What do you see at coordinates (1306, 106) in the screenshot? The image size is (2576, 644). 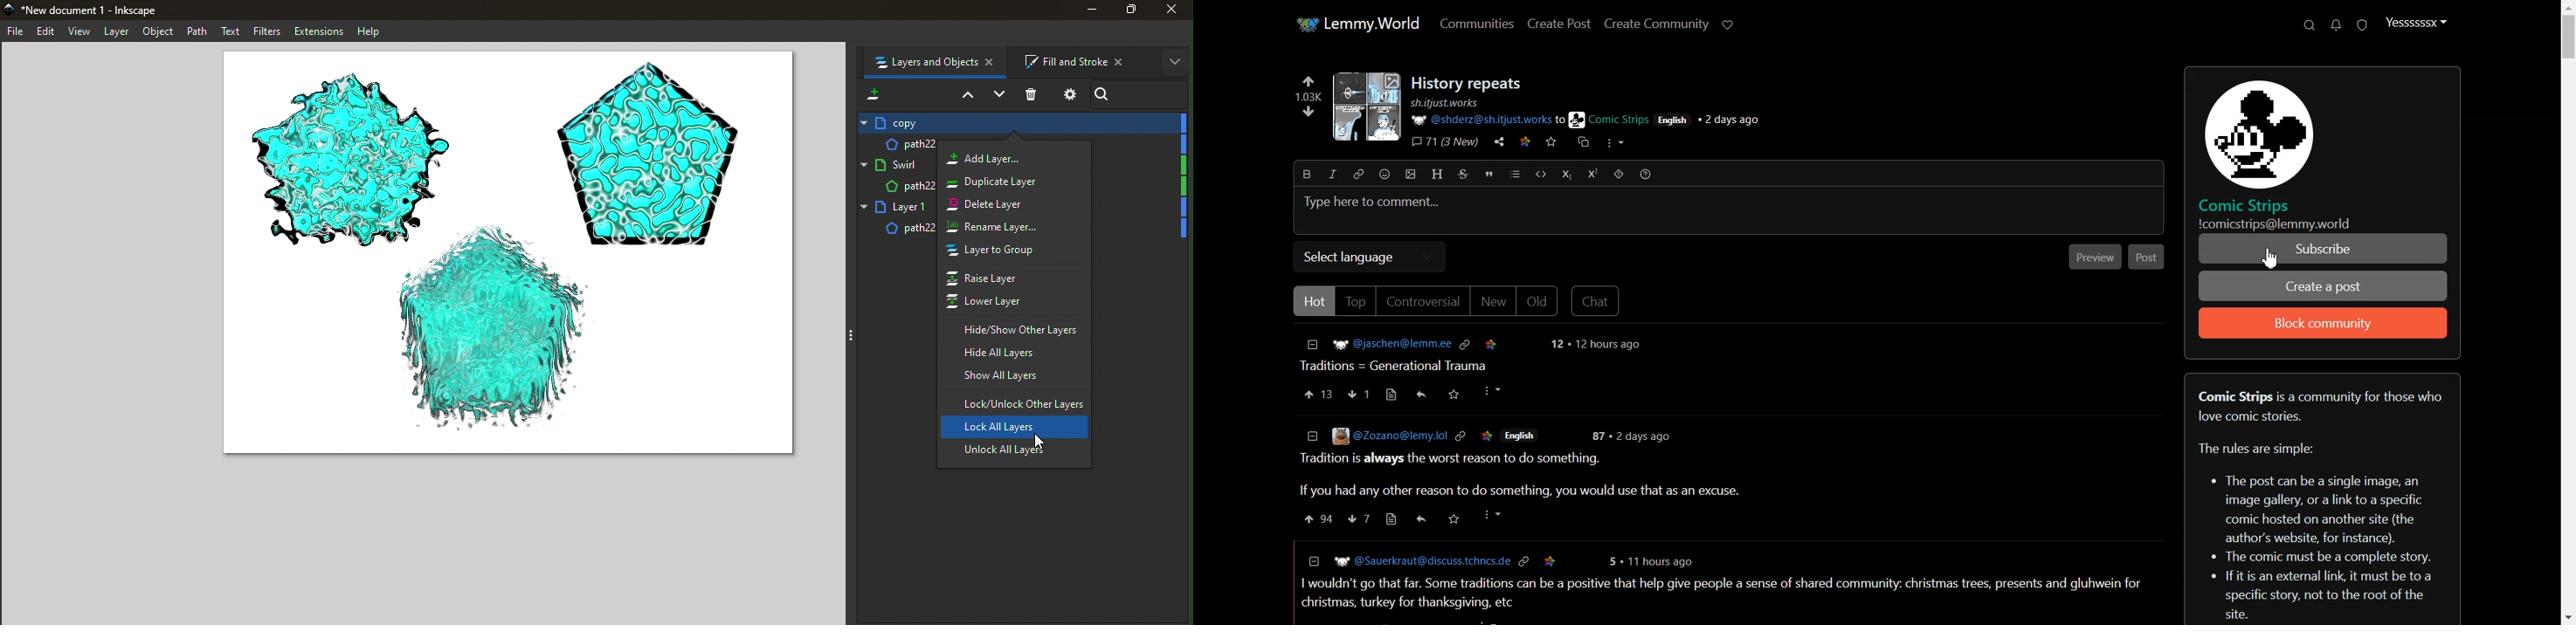 I see `Up vote` at bounding box center [1306, 106].